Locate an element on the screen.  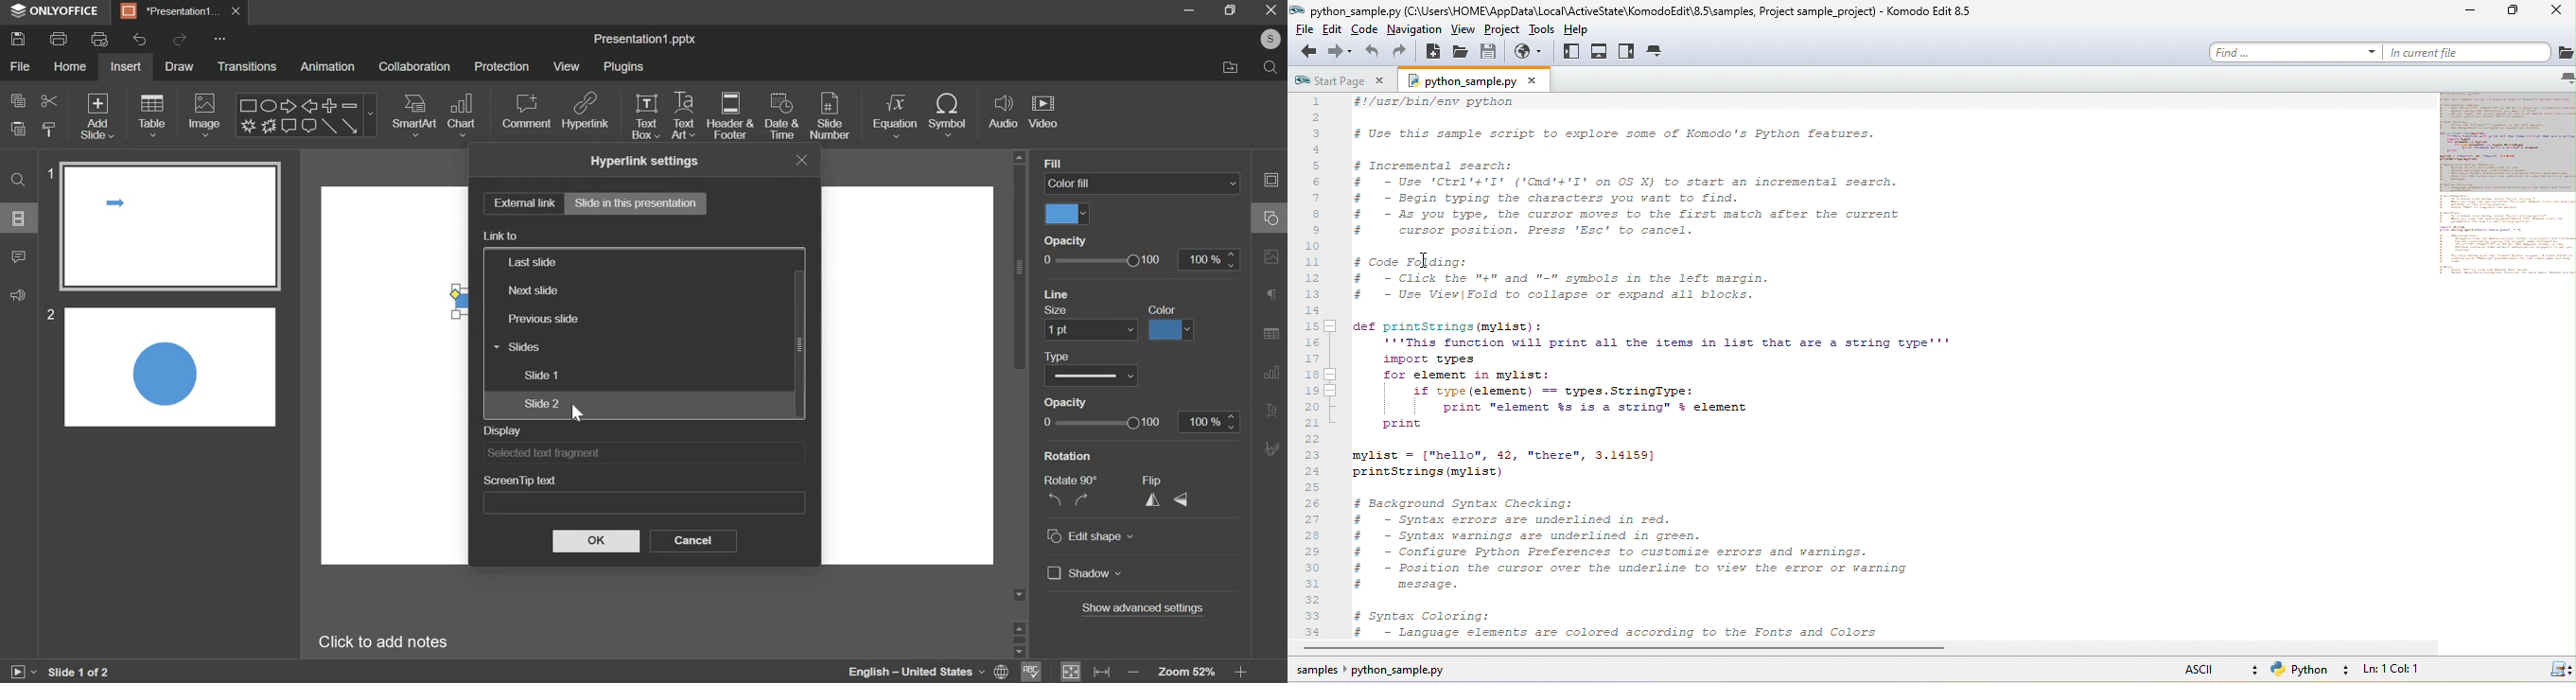
Minus is located at coordinates (350, 105).